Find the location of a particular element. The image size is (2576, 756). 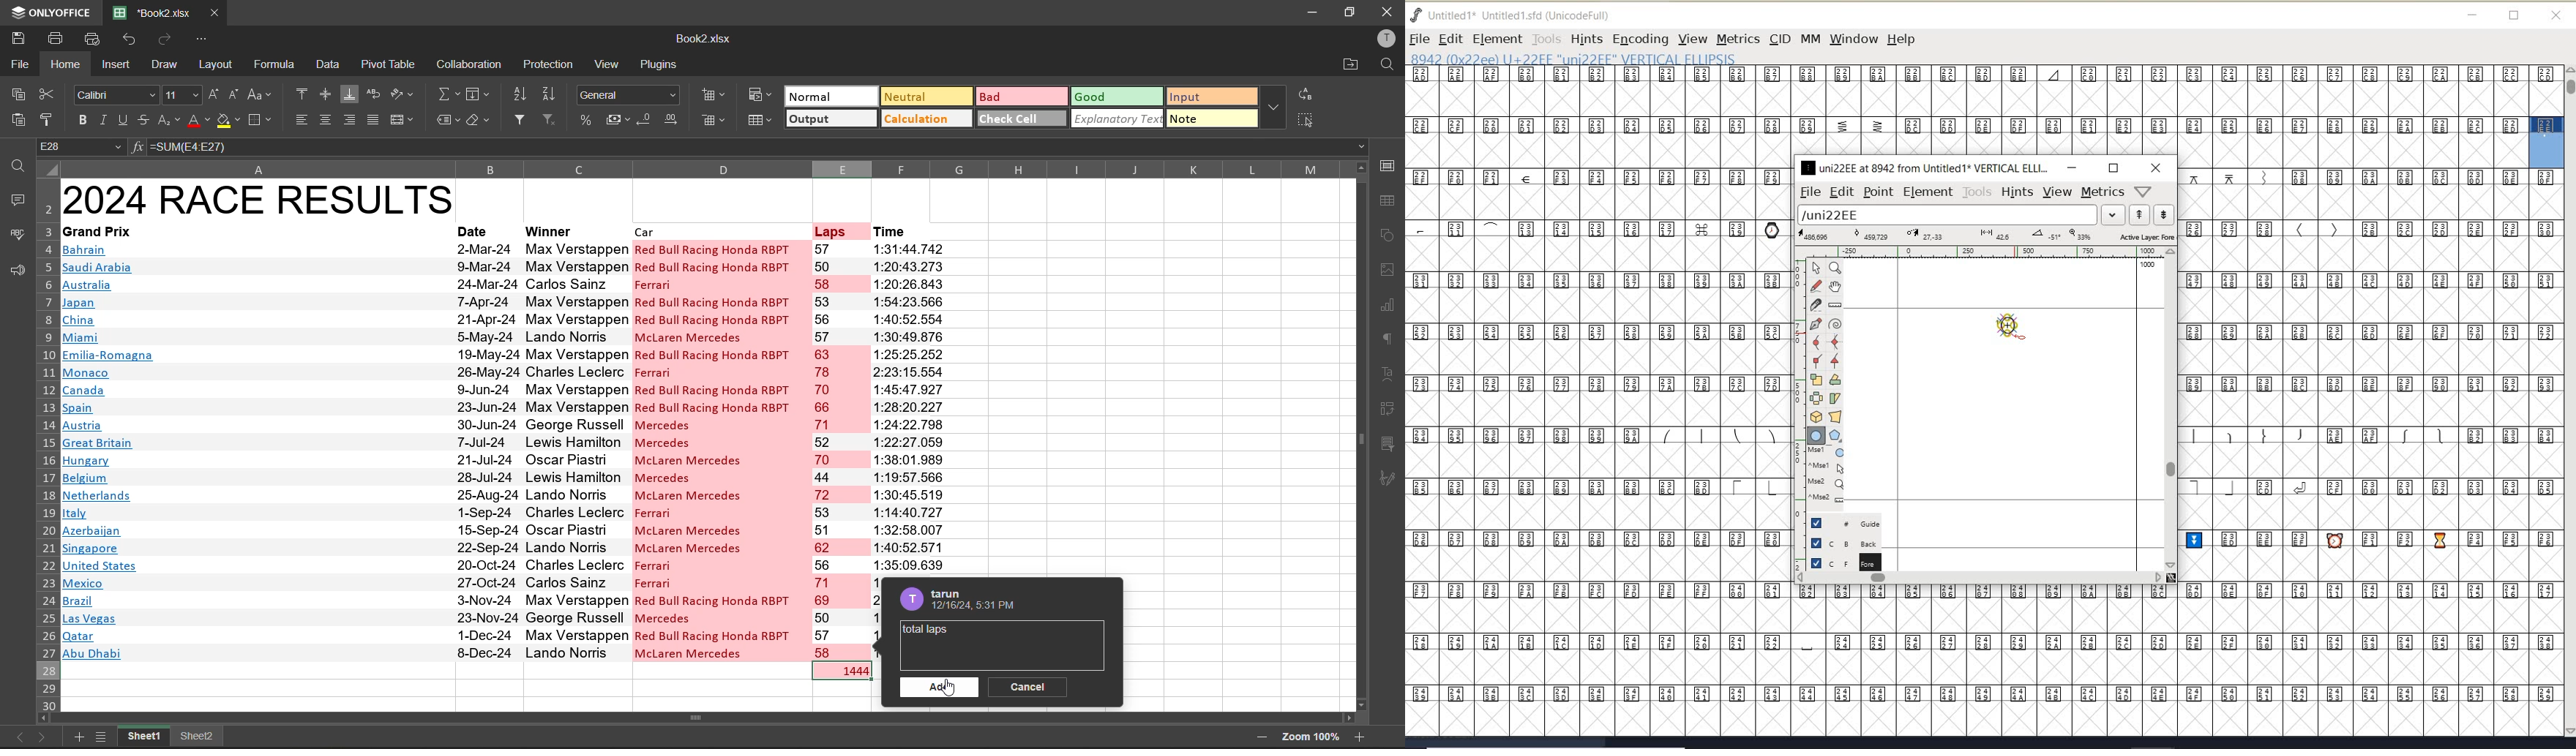

input is located at coordinates (1209, 97).